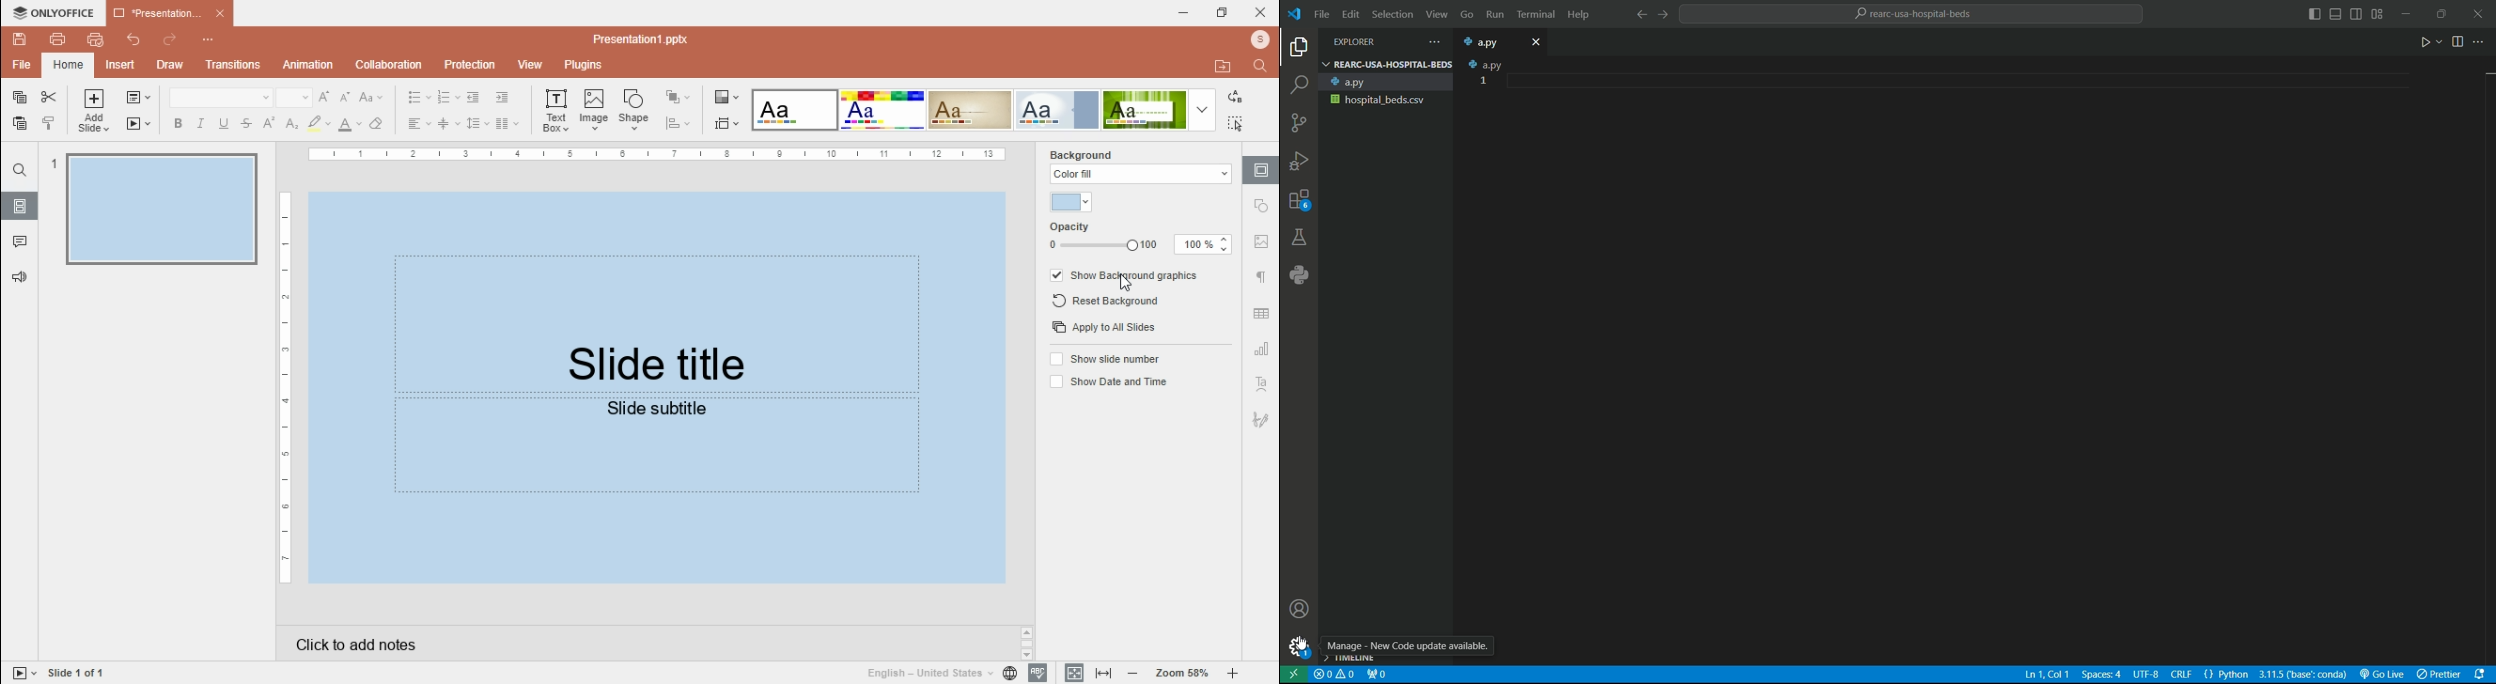  I want to click on scale, so click(284, 389).